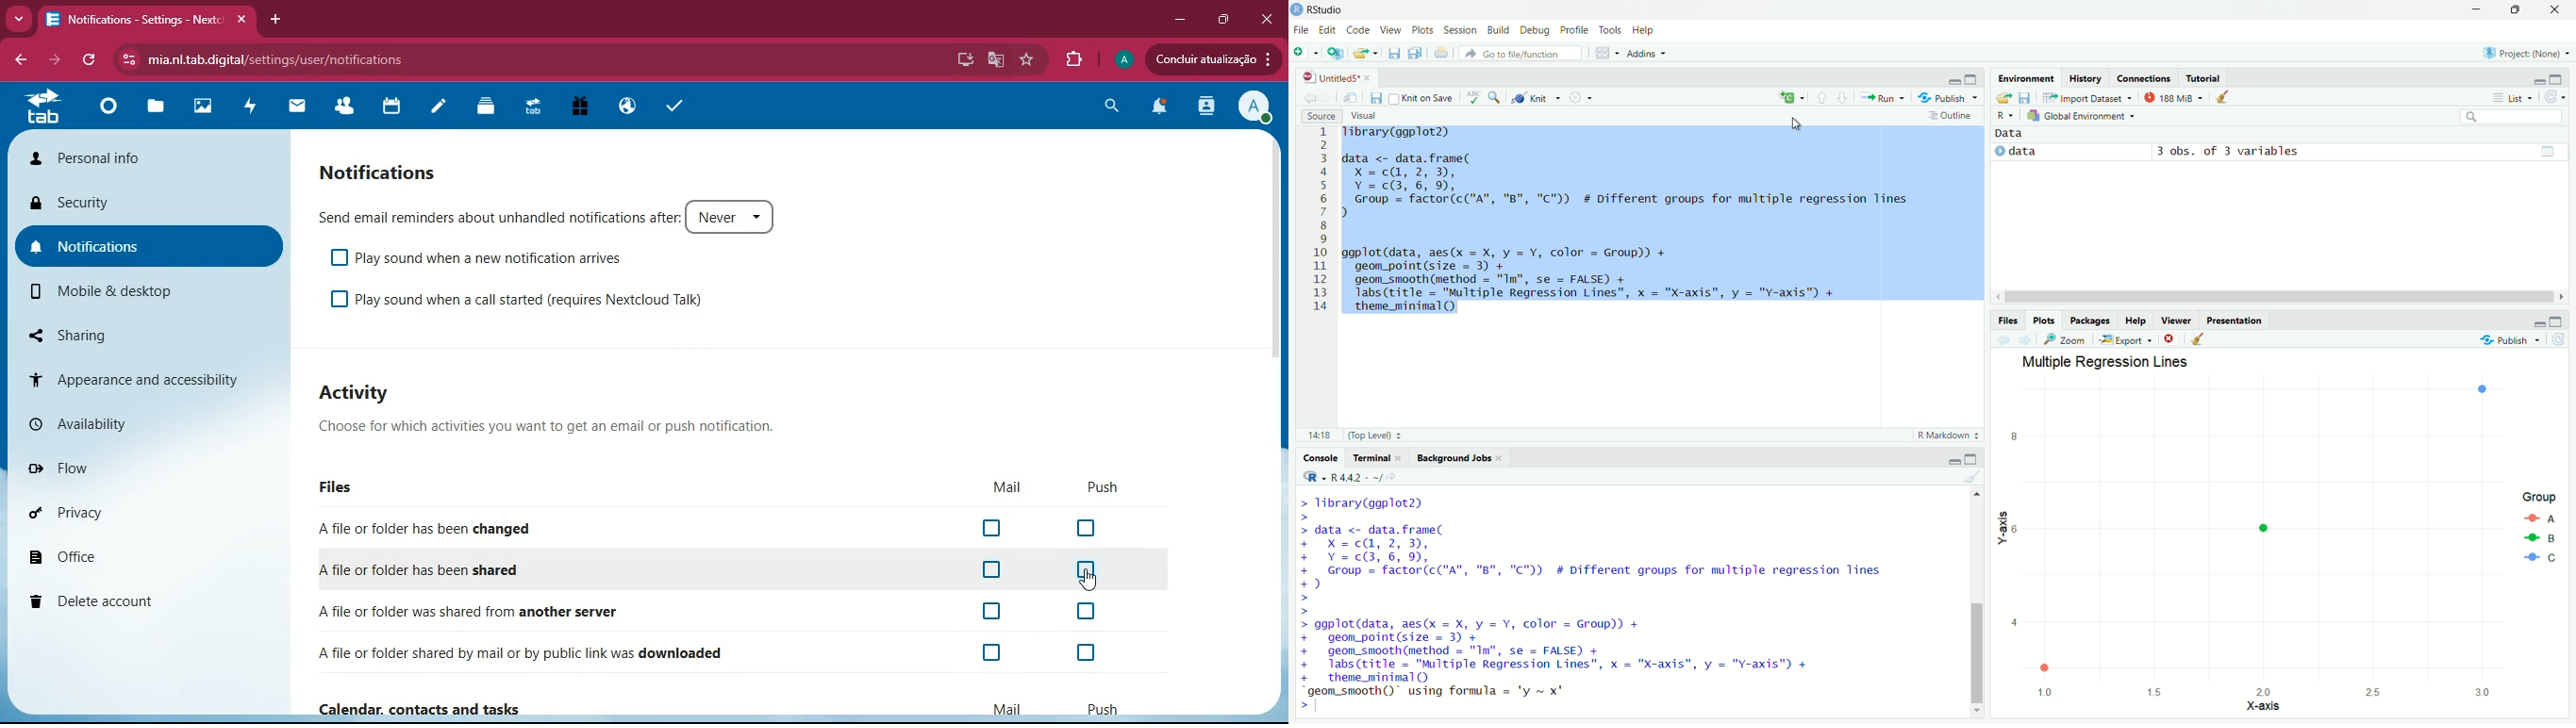  Describe the element at coordinates (2008, 319) in the screenshot. I see `` at that location.